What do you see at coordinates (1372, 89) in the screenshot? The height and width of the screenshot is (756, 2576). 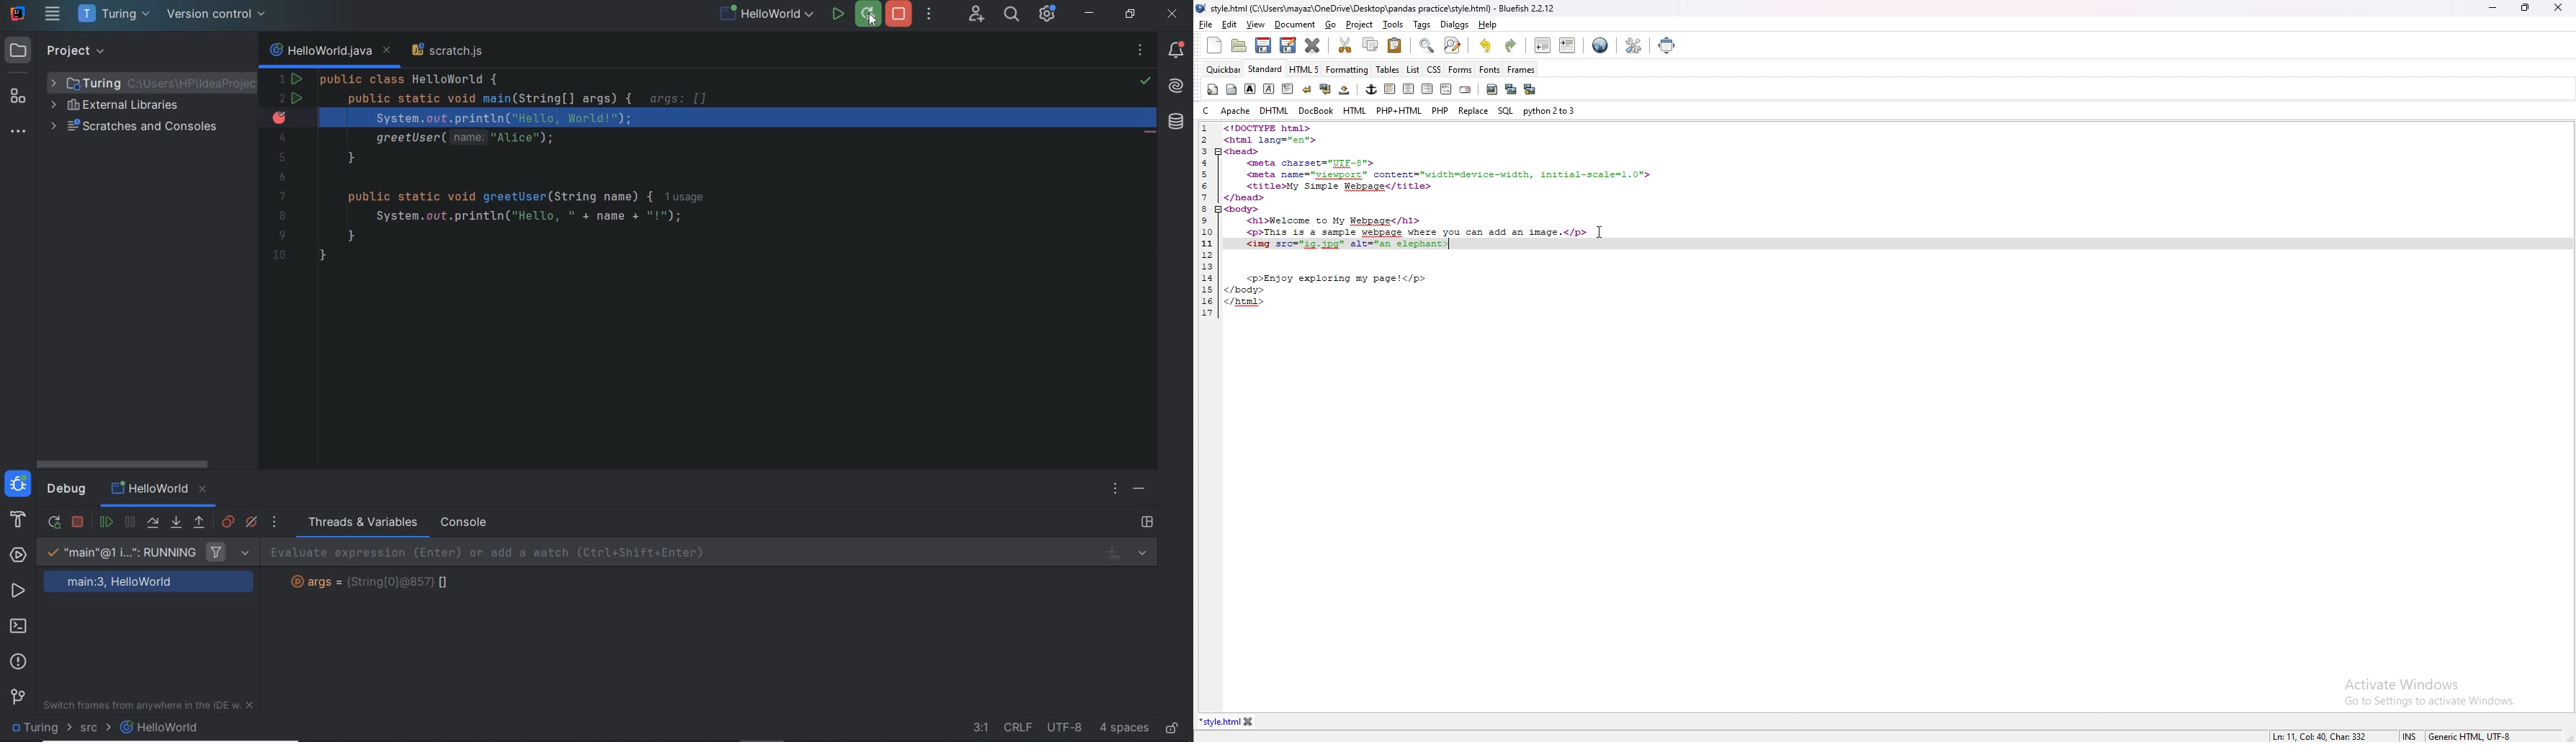 I see `anchor` at bounding box center [1372, 89].